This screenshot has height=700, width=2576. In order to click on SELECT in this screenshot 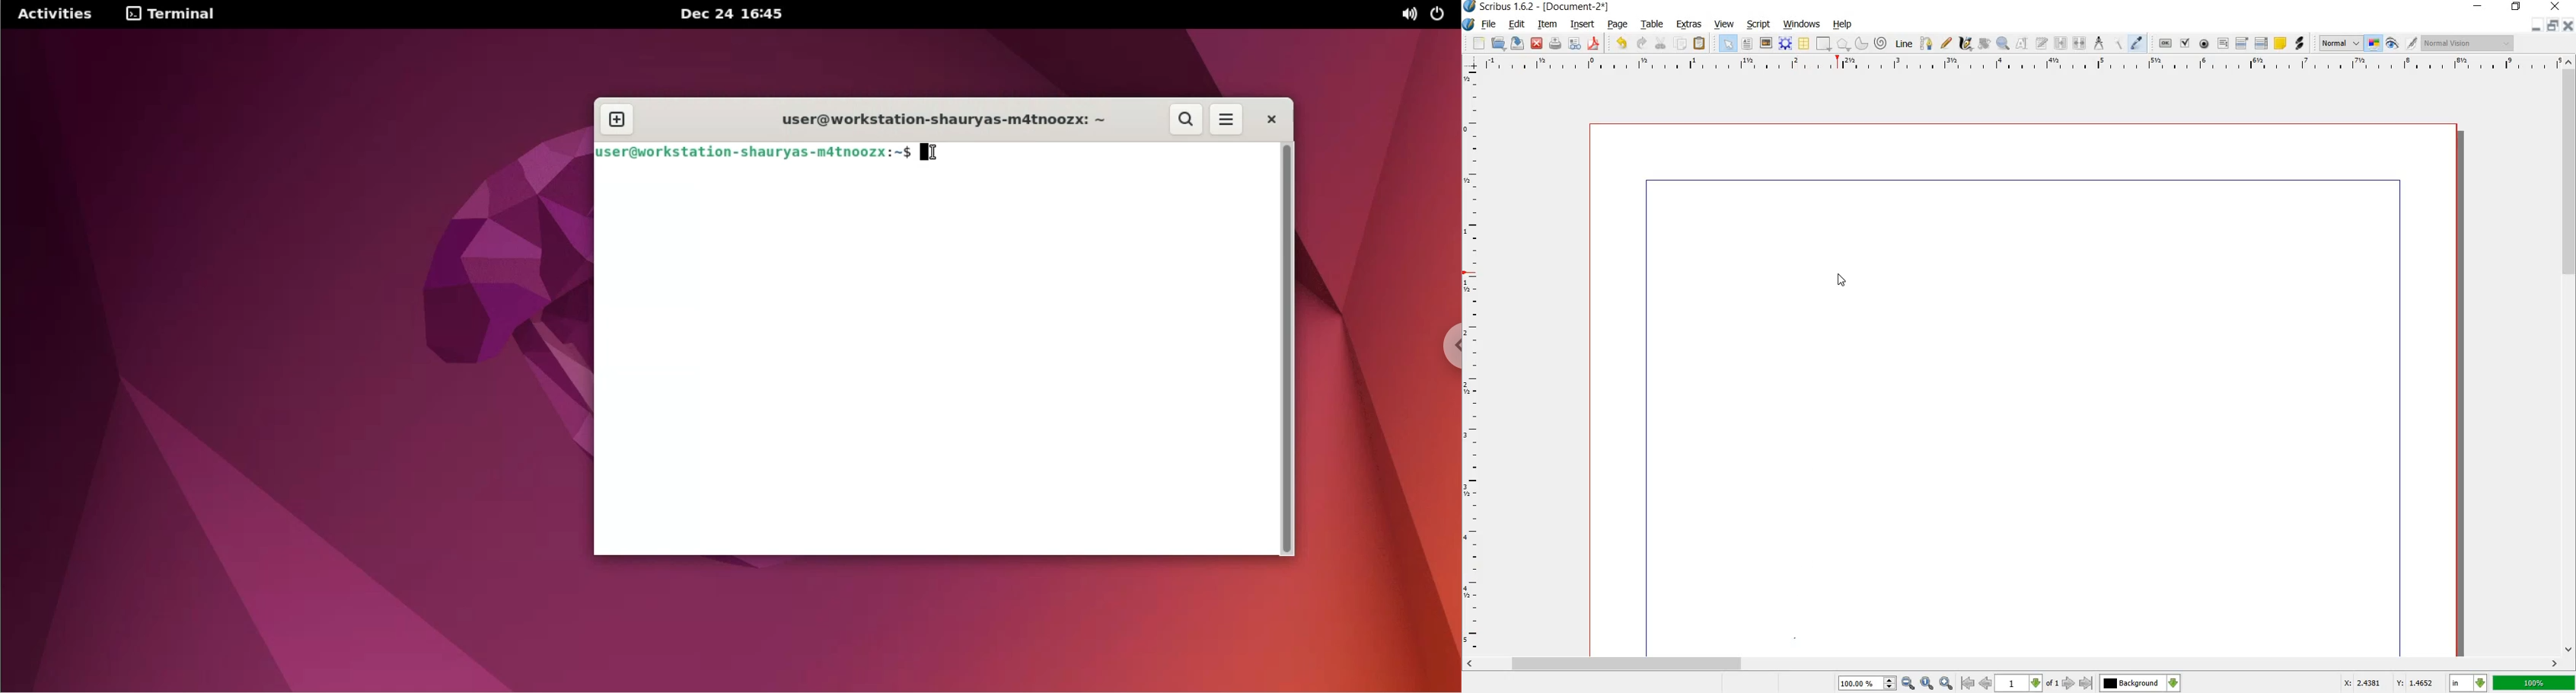, I will do `click(1728, 44)`.